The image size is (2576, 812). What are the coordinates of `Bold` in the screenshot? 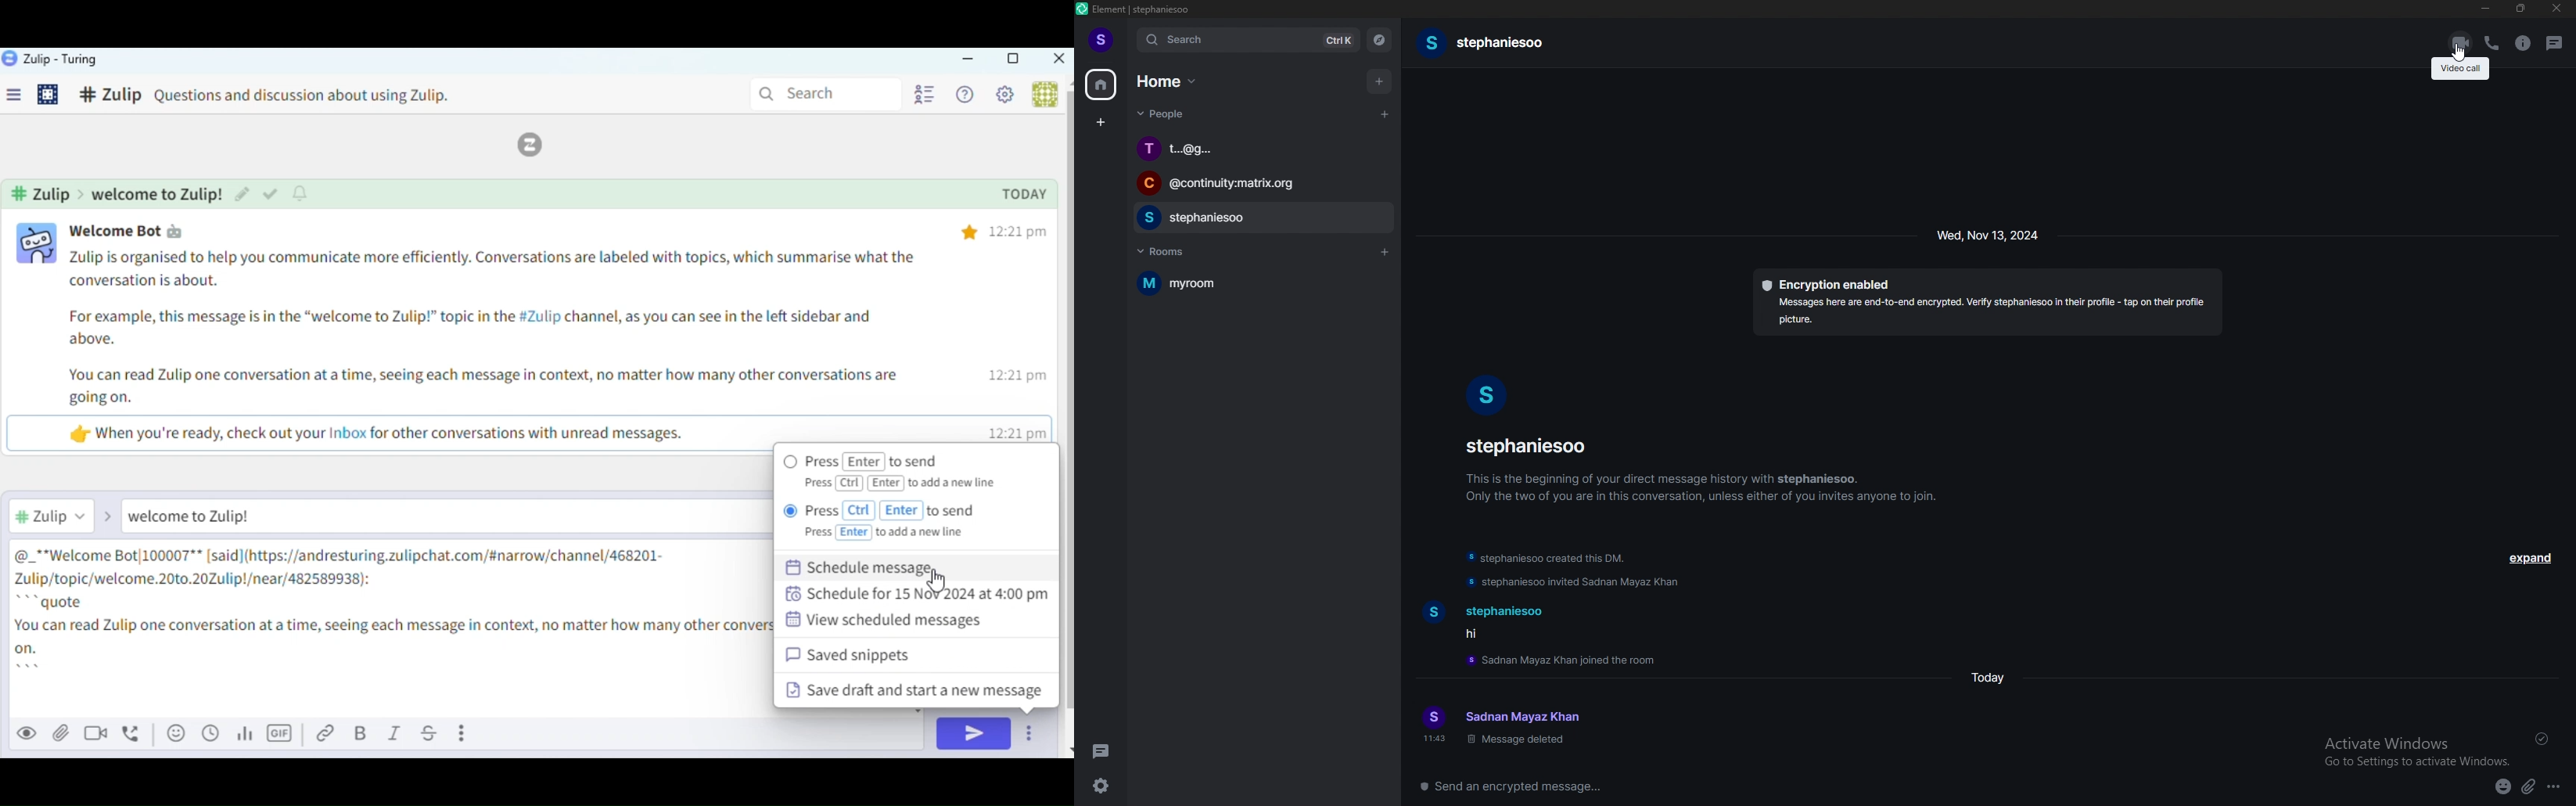 It's located at (363, 734).